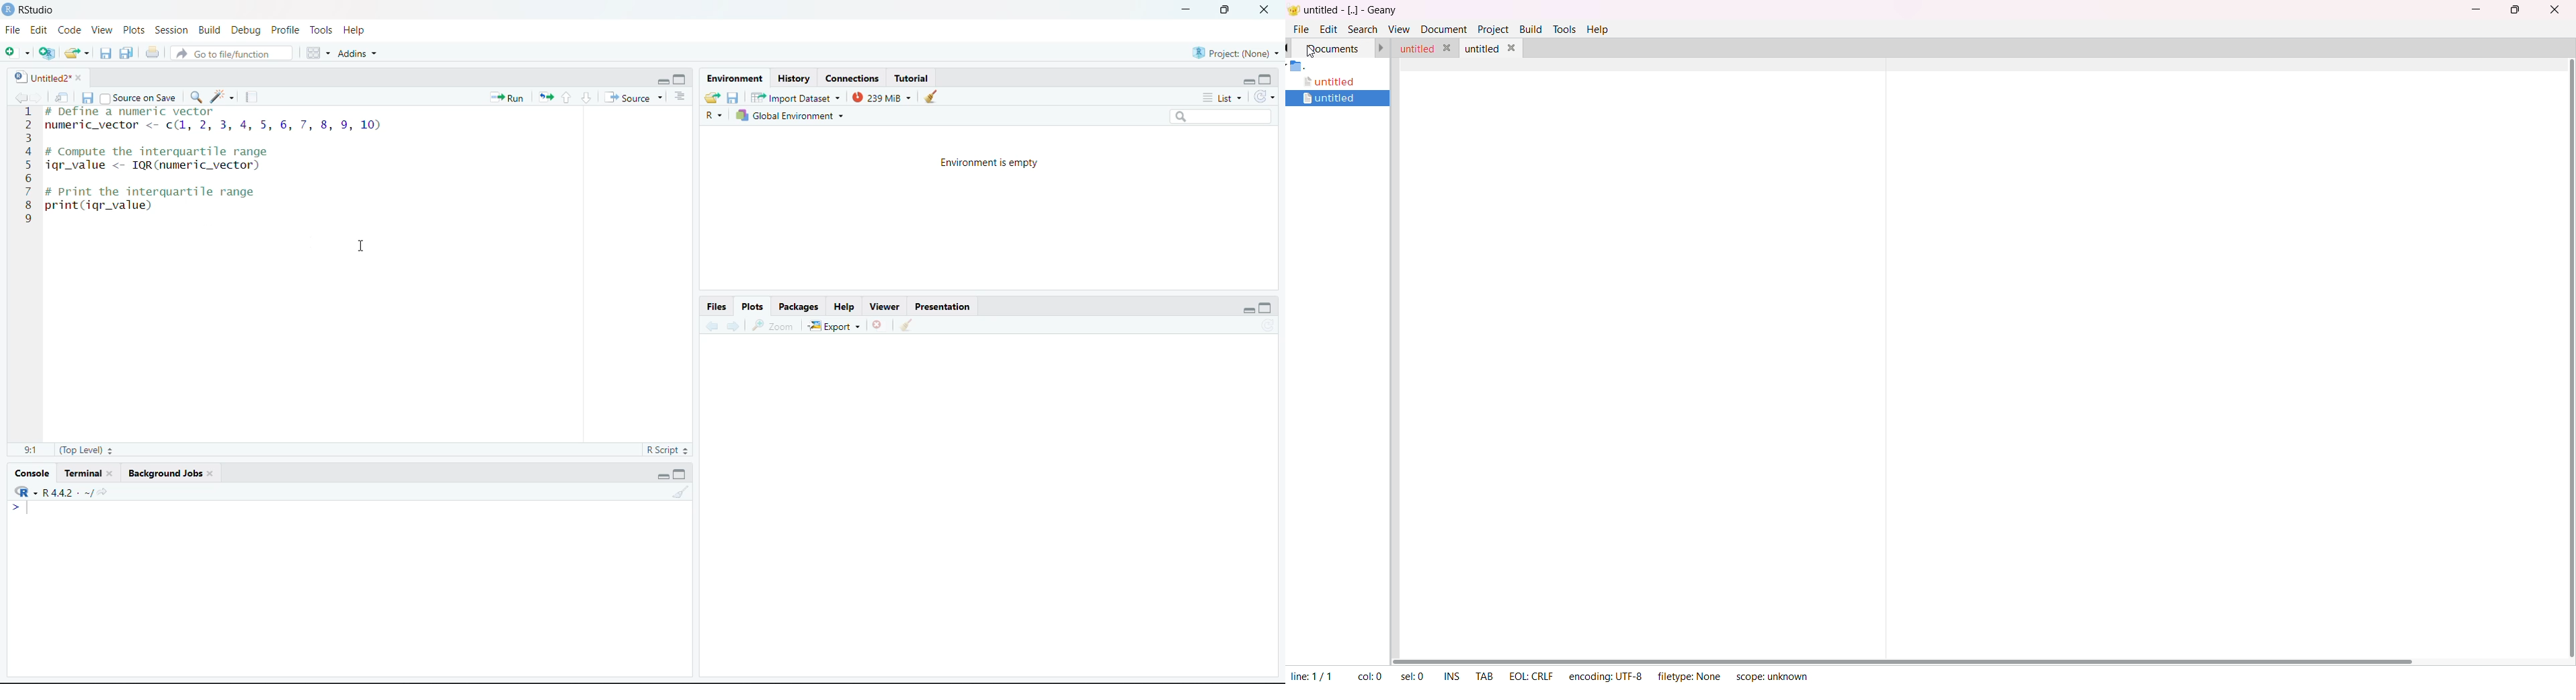  What do you see at coordinates (546, 97) in the screenshot?
I see `Re-run the previous code region (Ctrl + Alt + P)` at bounding box center [546, 97].